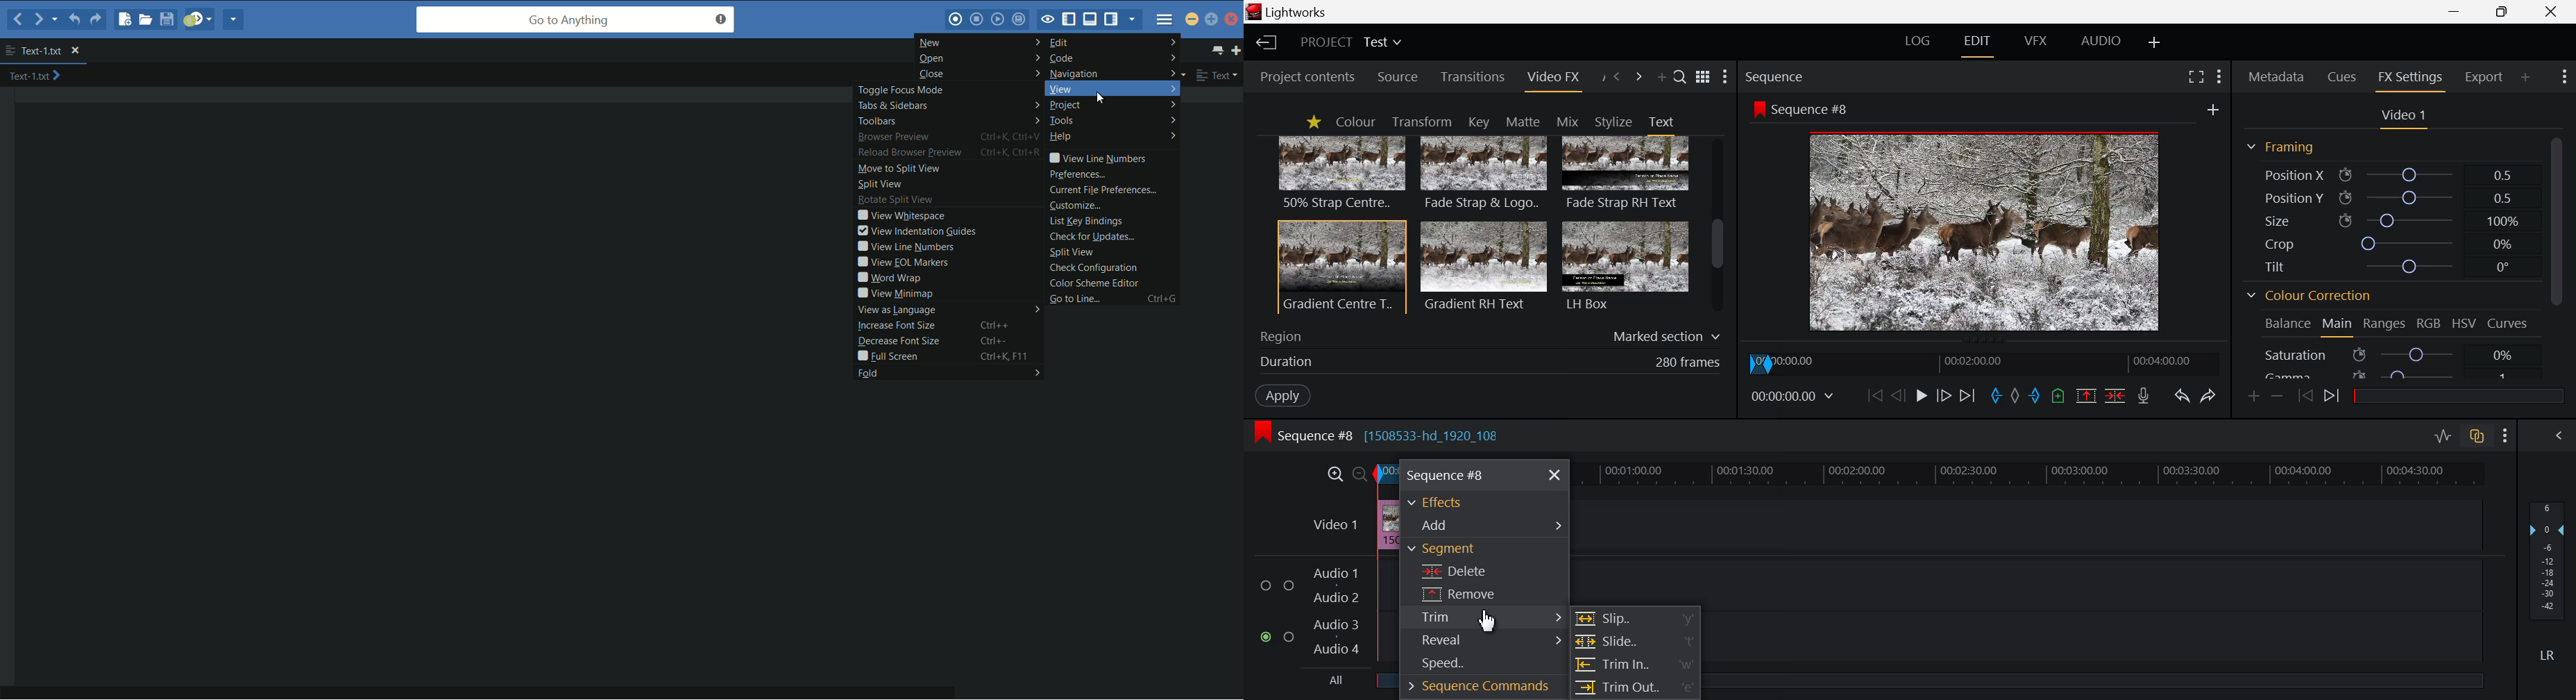 The image size is (2576, 700). I want to click on Toggle auto track sync, so click(2479, 438).